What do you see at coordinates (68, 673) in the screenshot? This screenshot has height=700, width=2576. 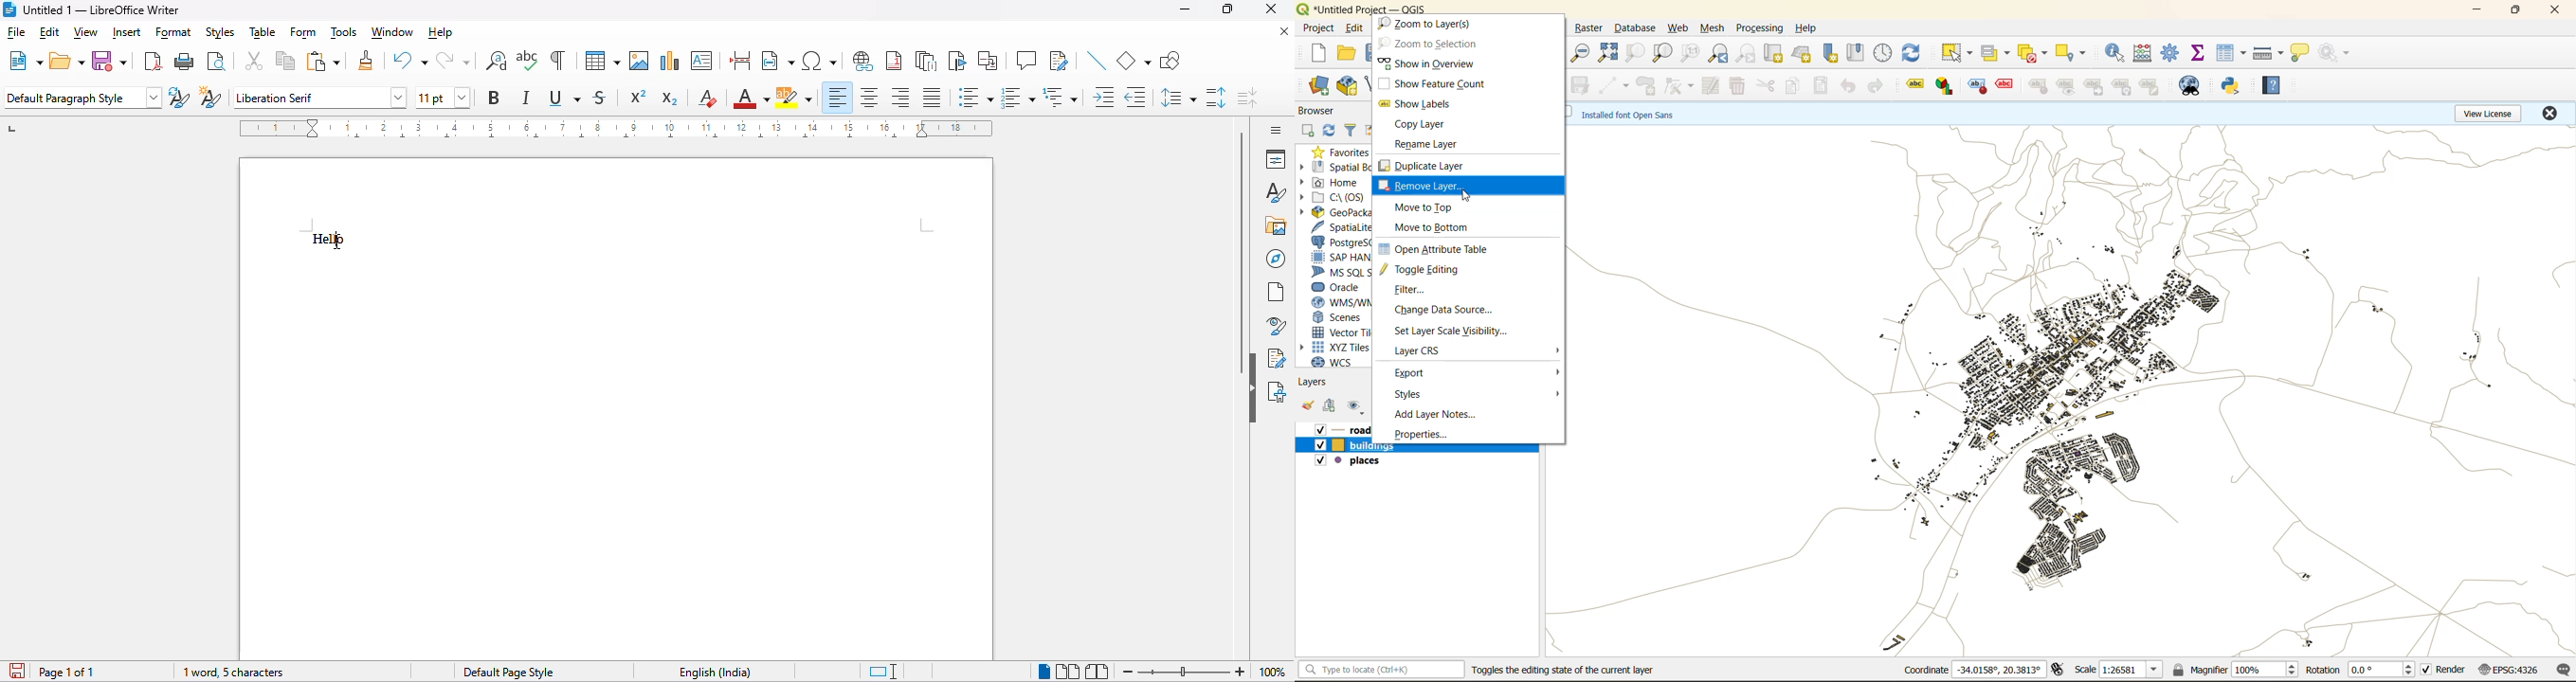 I see `page 1 of 1` at bounding box center [68, 673].